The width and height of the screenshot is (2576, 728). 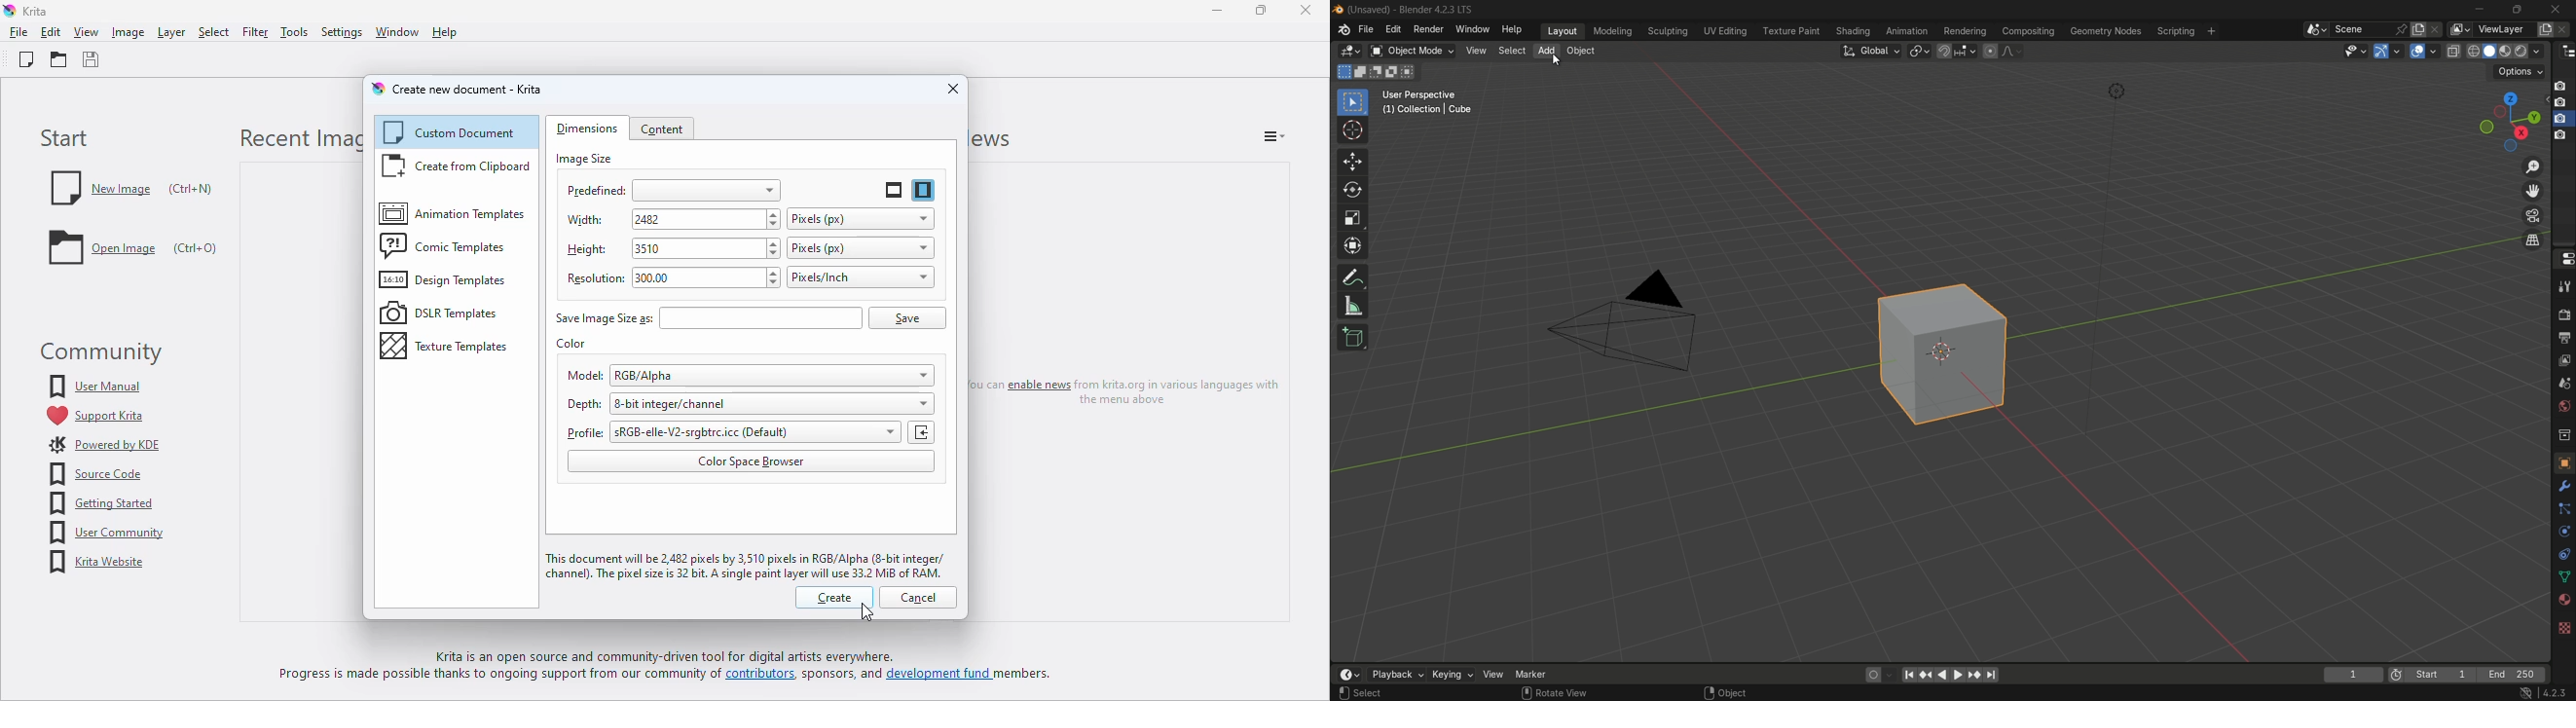 I want to click on help menu, so click(x=1514, y=30).